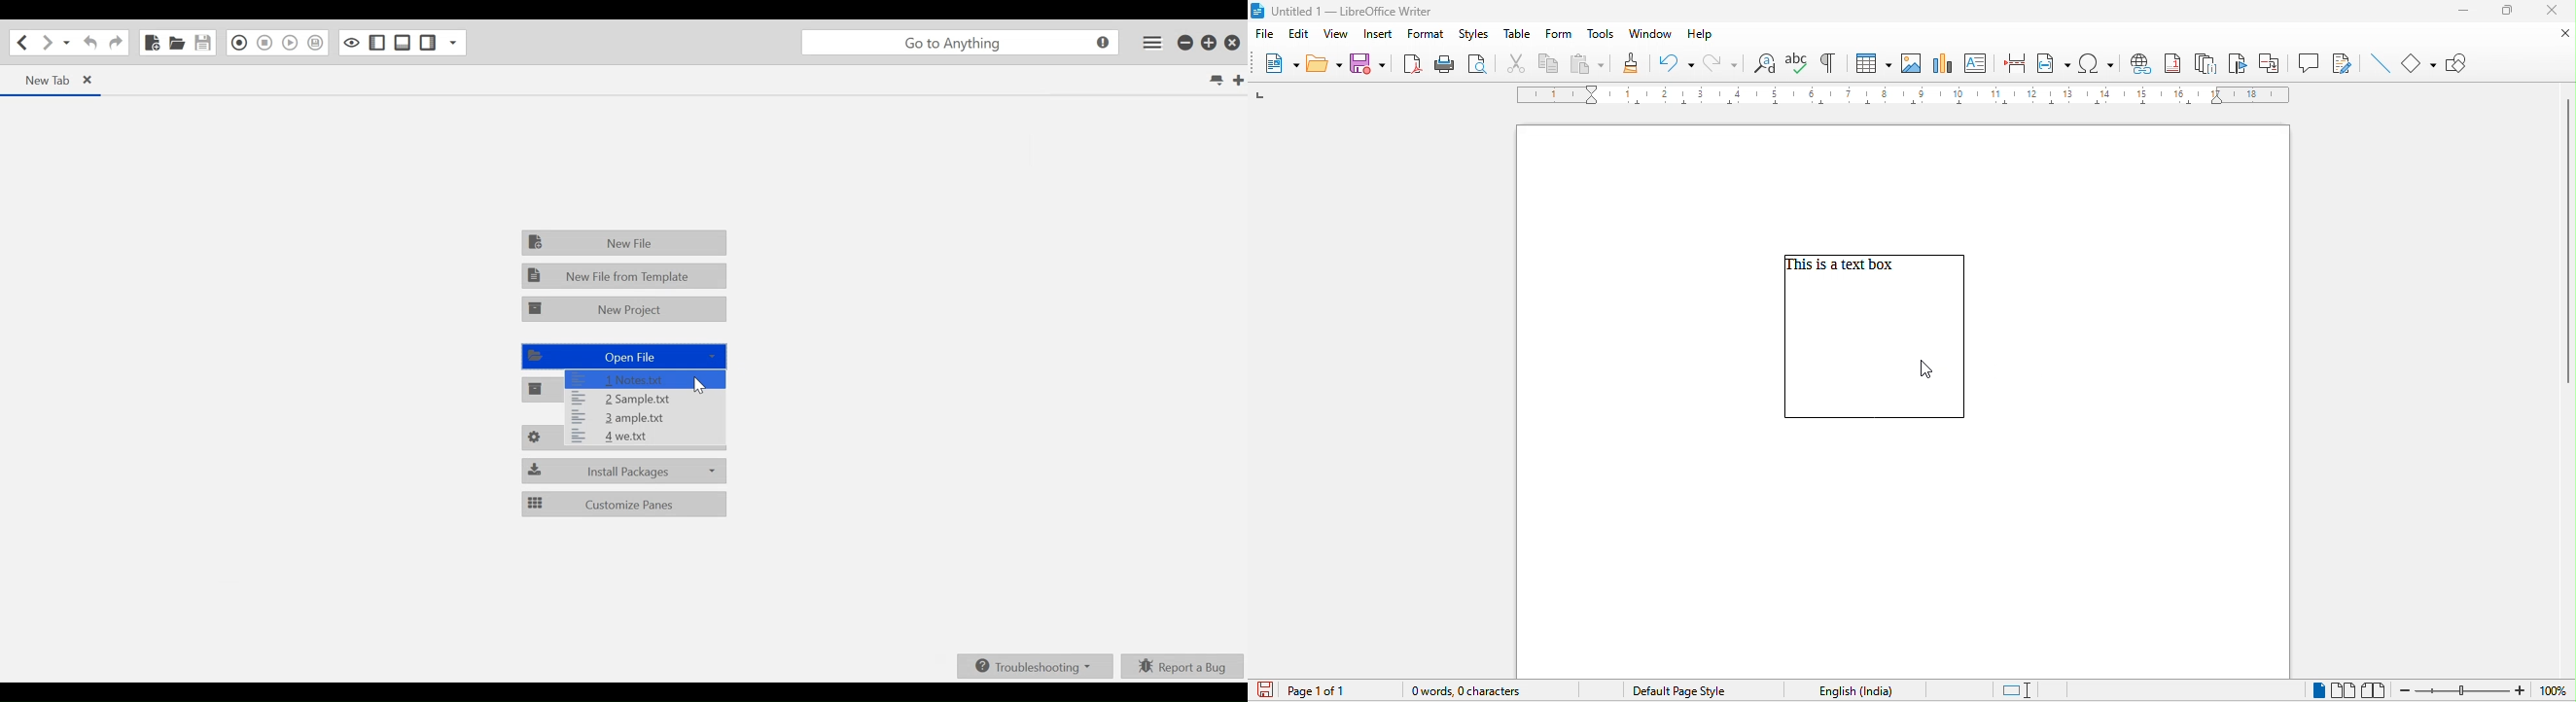  I want to click on insert, so click(1377, 35).